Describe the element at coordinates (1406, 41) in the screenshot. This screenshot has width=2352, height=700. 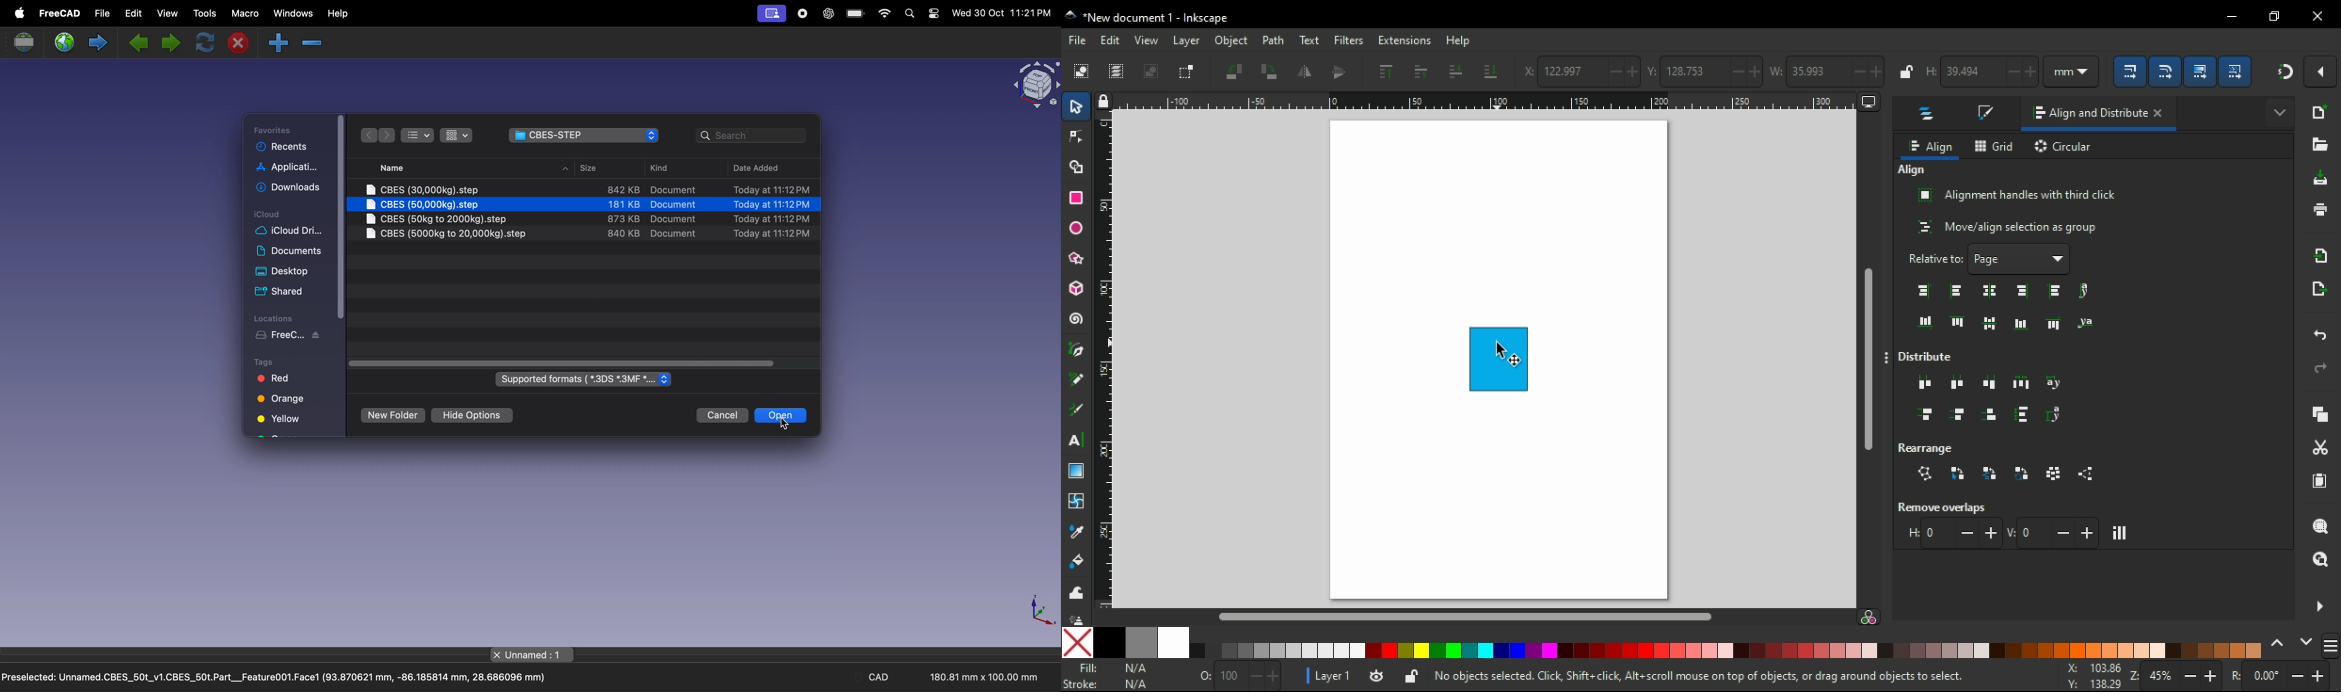
I see `extensions` at that location.